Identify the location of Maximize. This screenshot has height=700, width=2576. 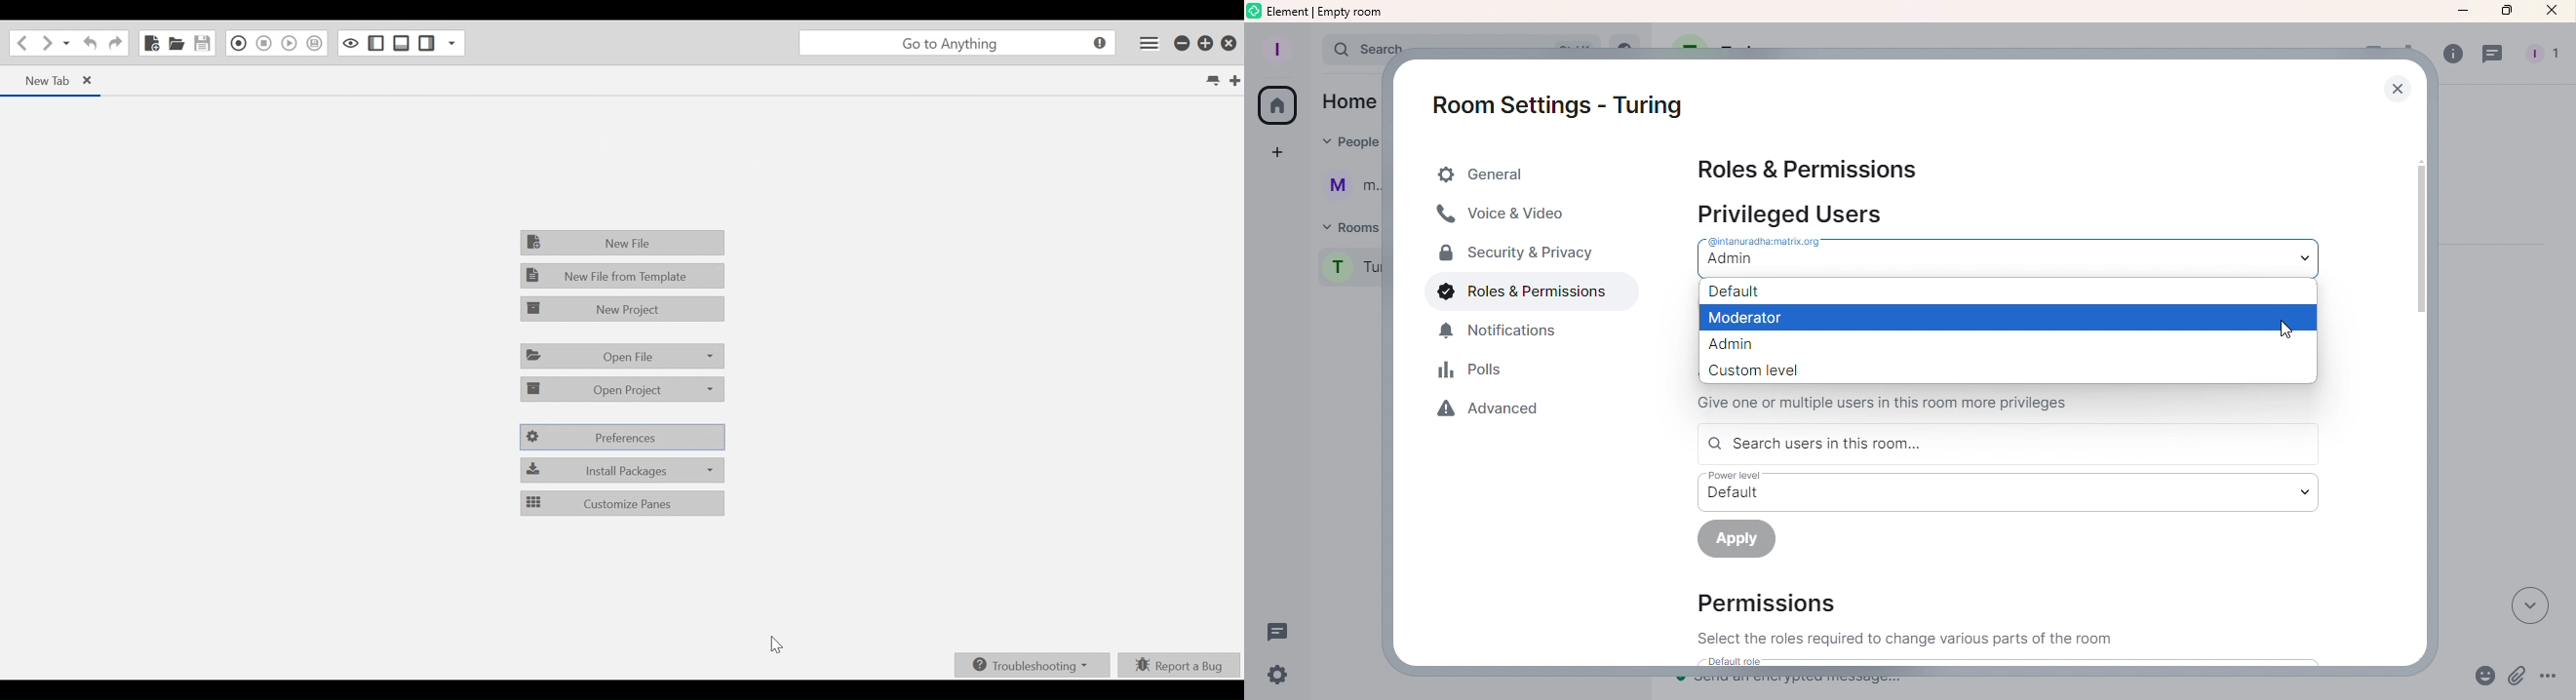
(2500, 12).